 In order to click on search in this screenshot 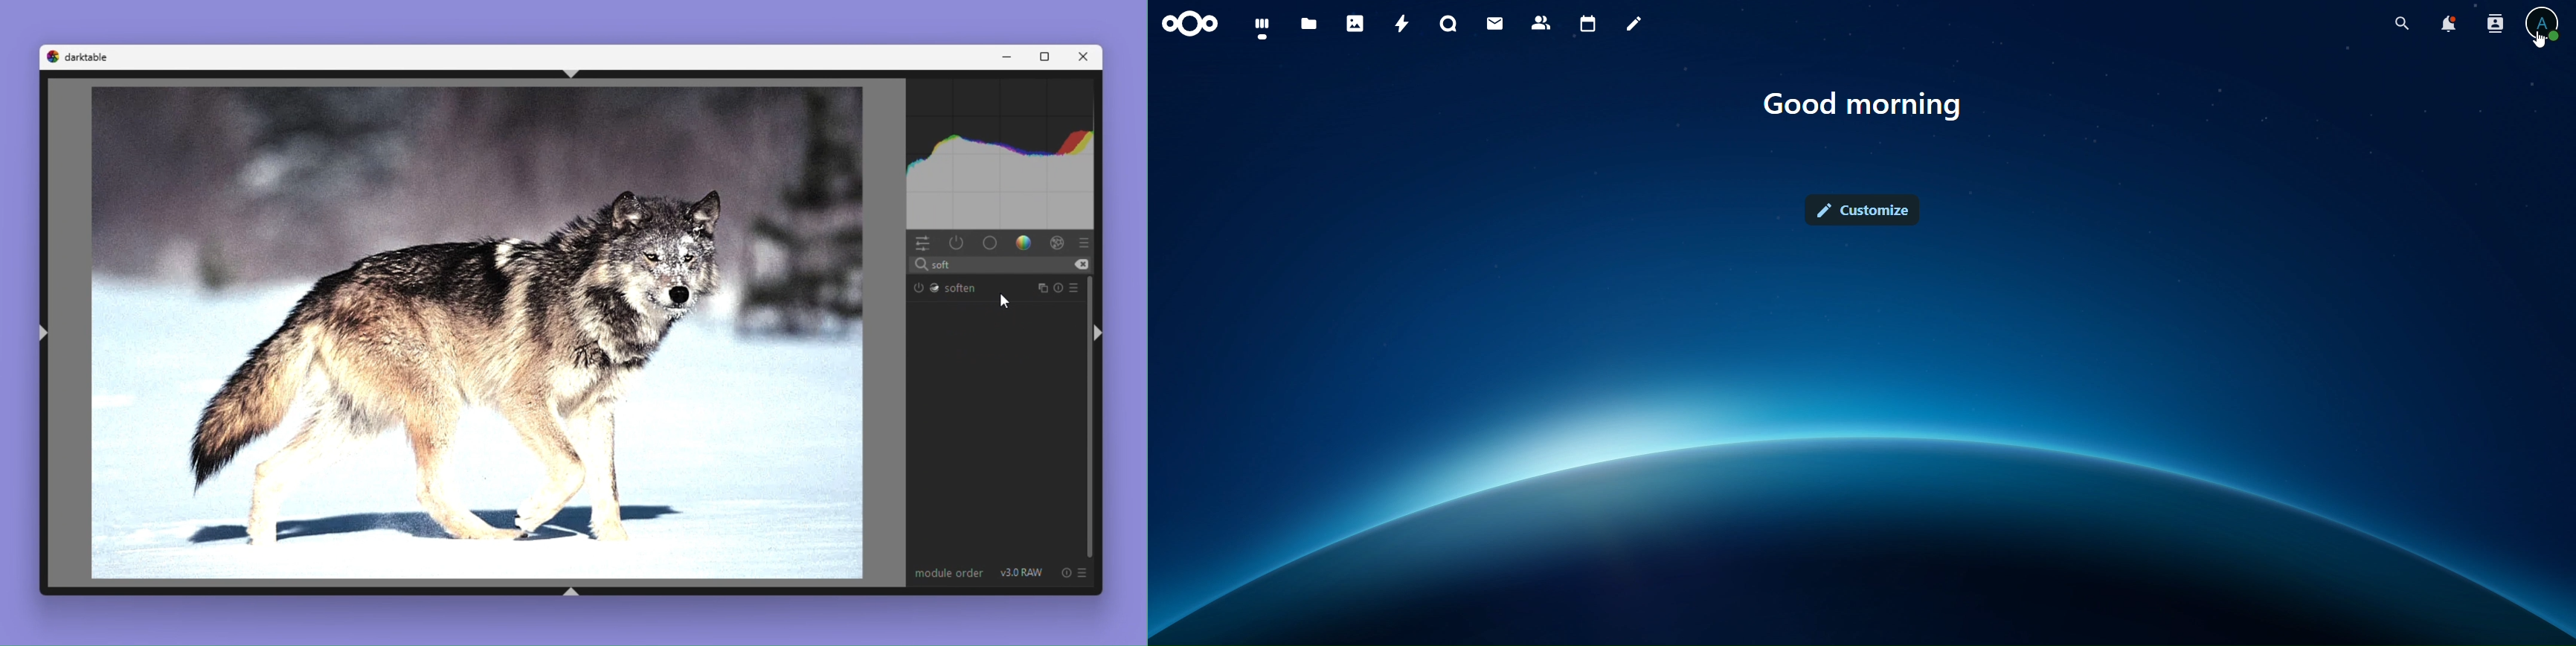, I will do `click(2394, 22)`.